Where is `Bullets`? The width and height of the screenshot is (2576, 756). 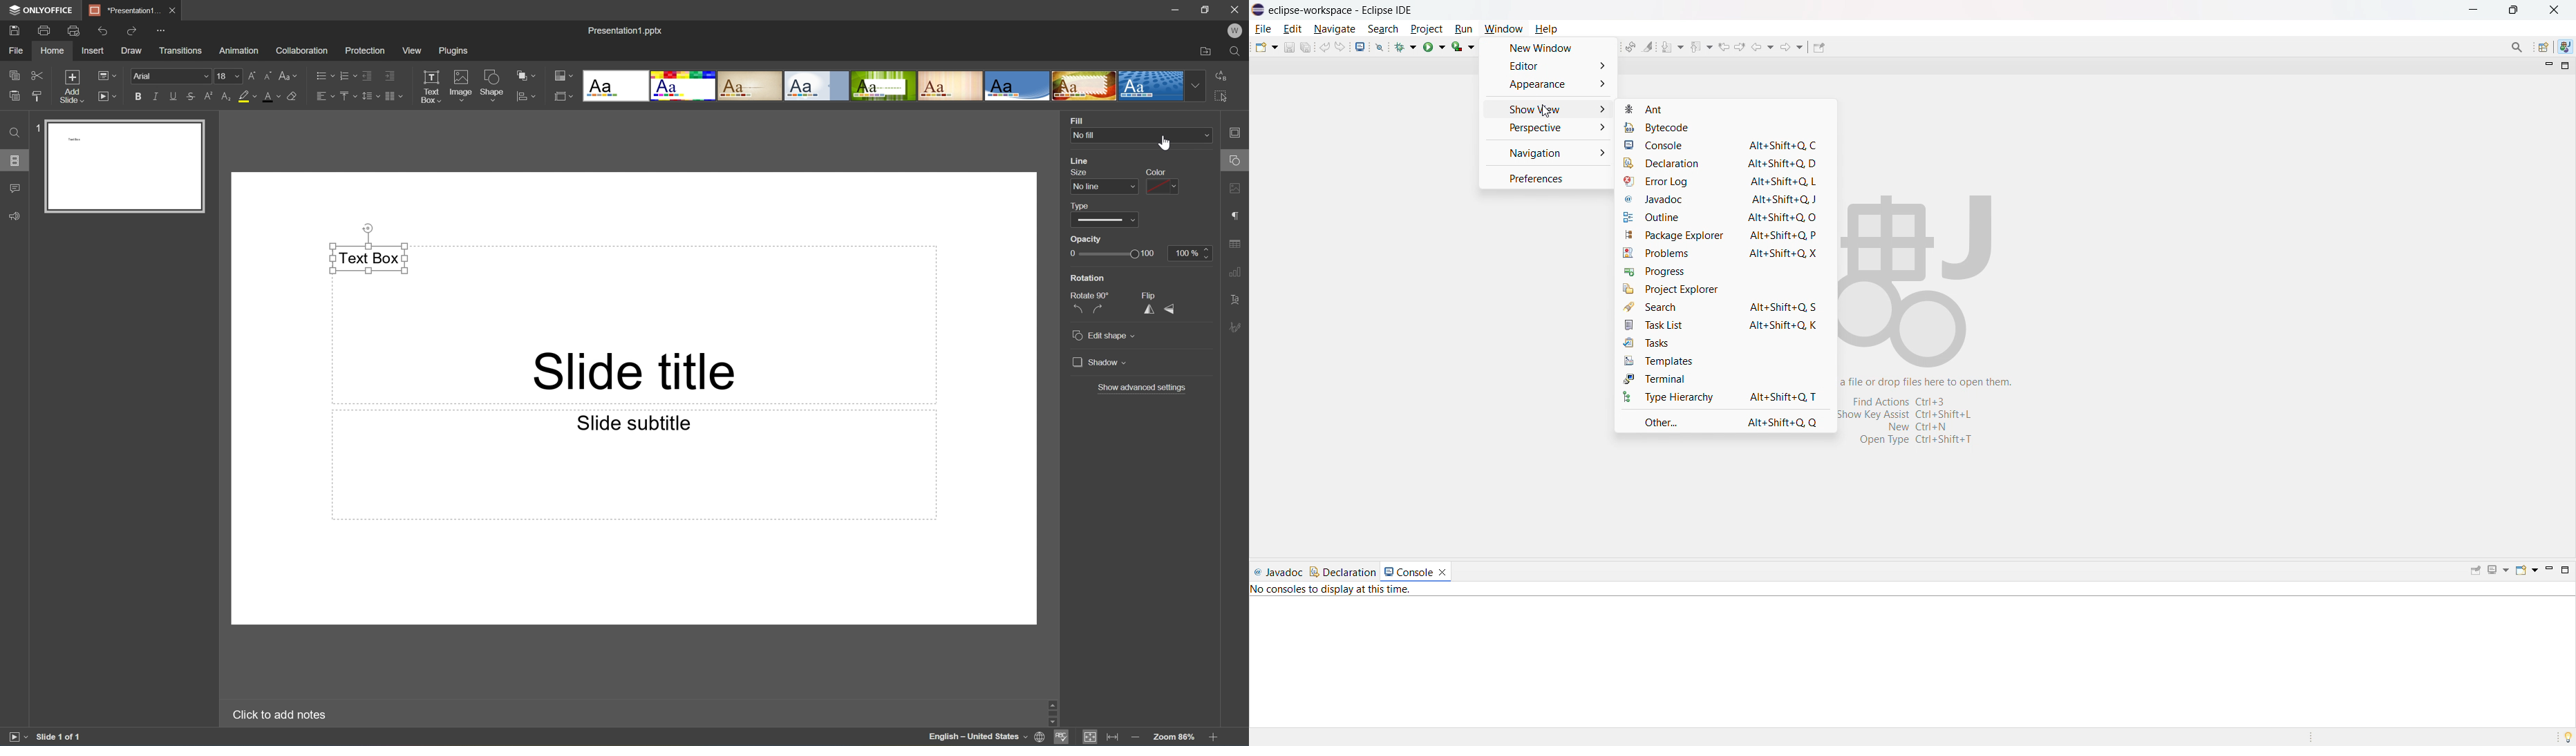
Bullets is located at coordinates (320, 76).